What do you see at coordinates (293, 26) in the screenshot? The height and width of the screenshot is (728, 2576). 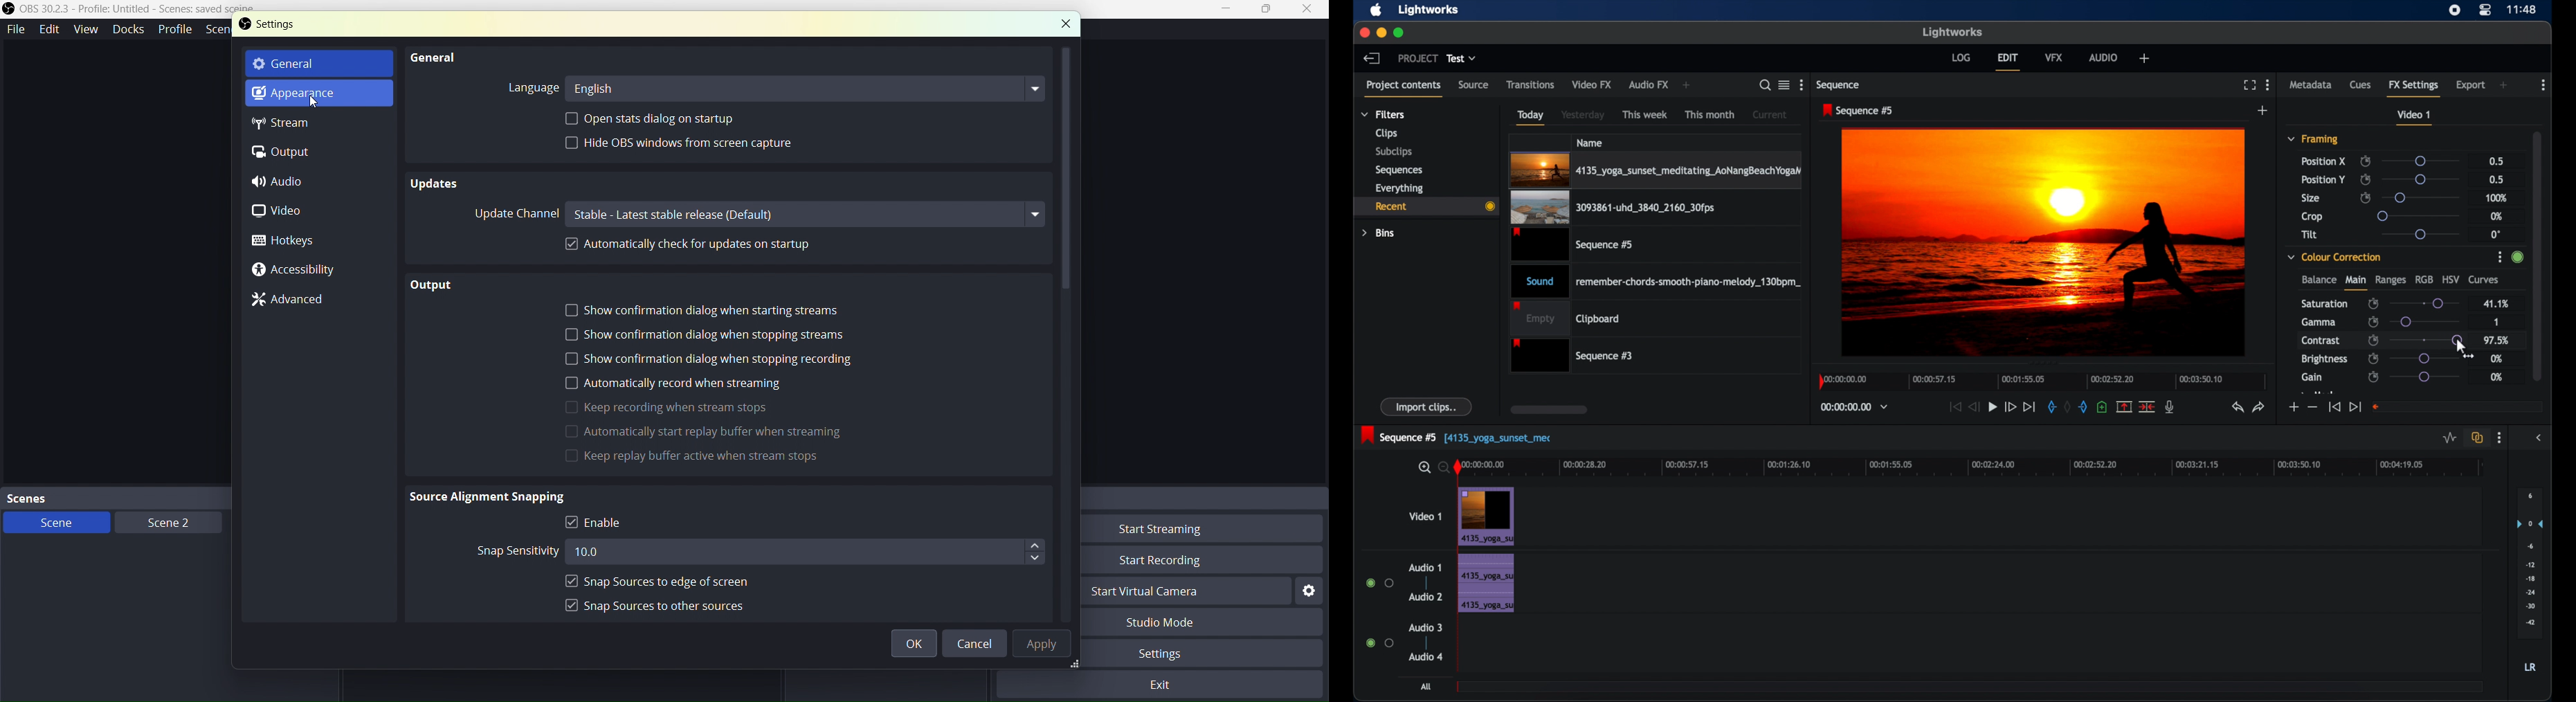 I see `settings` at bounding box center [293, 26].